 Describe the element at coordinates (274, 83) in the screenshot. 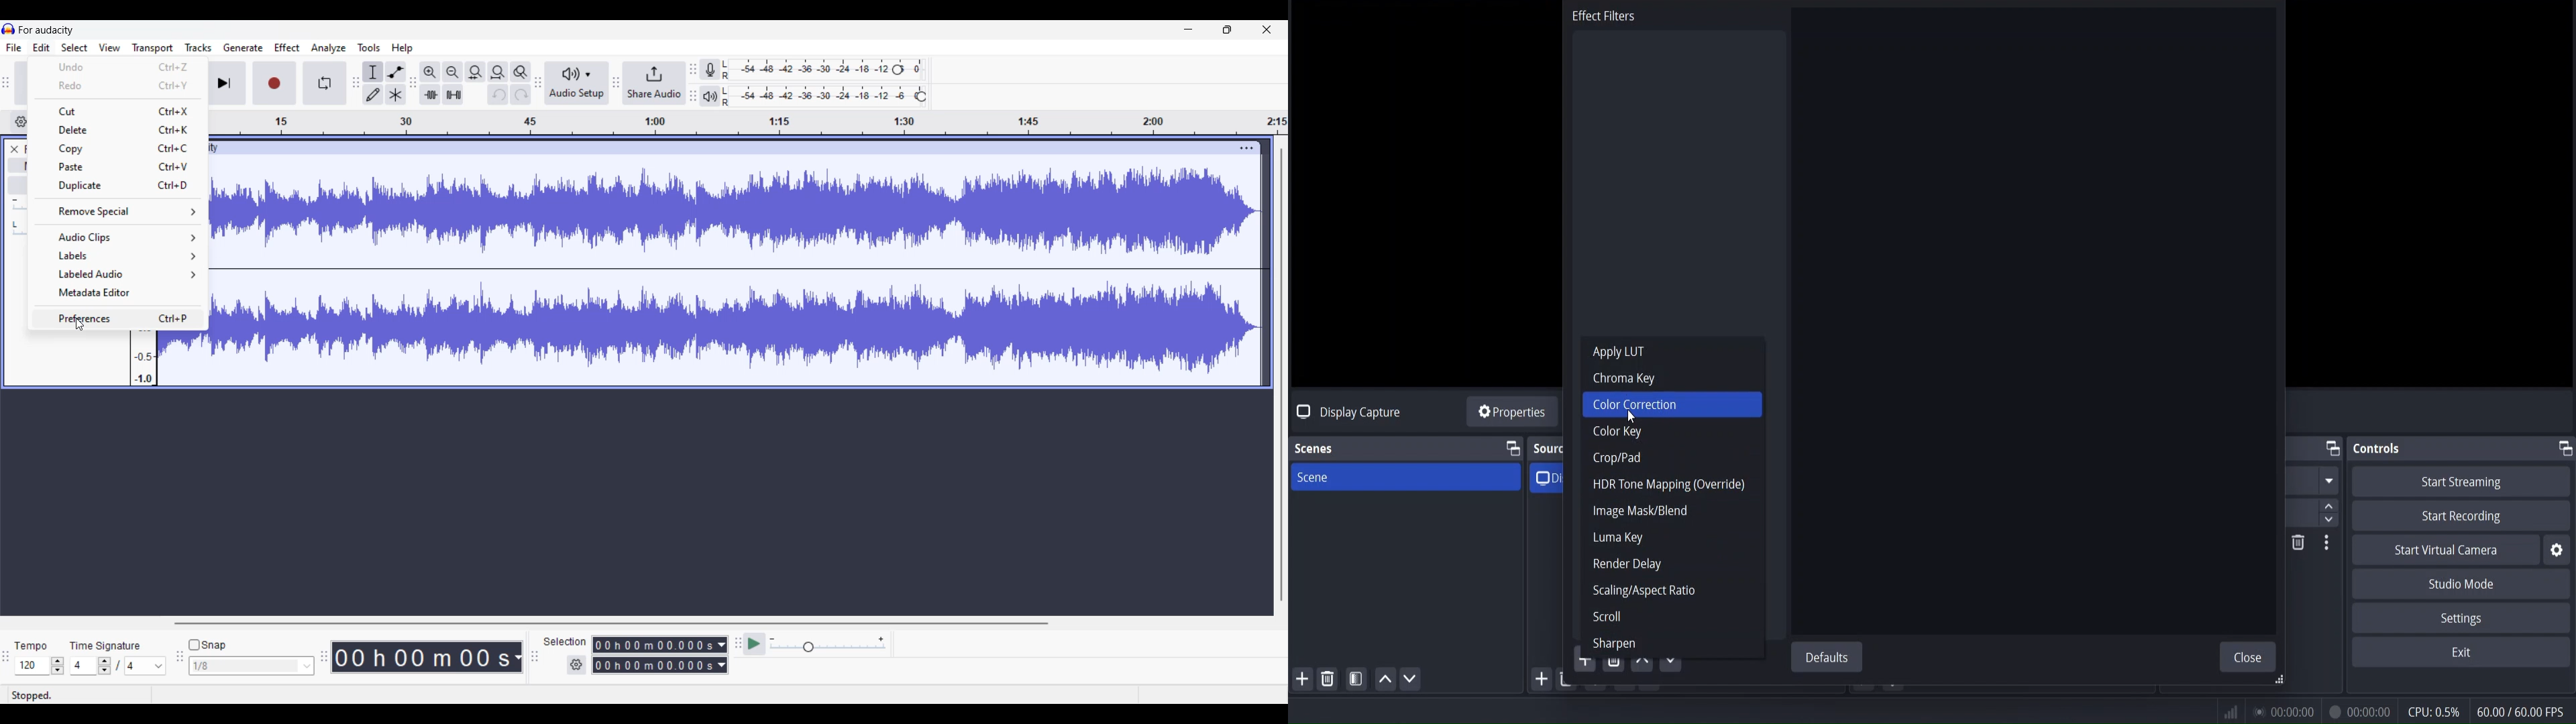

I see `Record/Record new track` at that location.